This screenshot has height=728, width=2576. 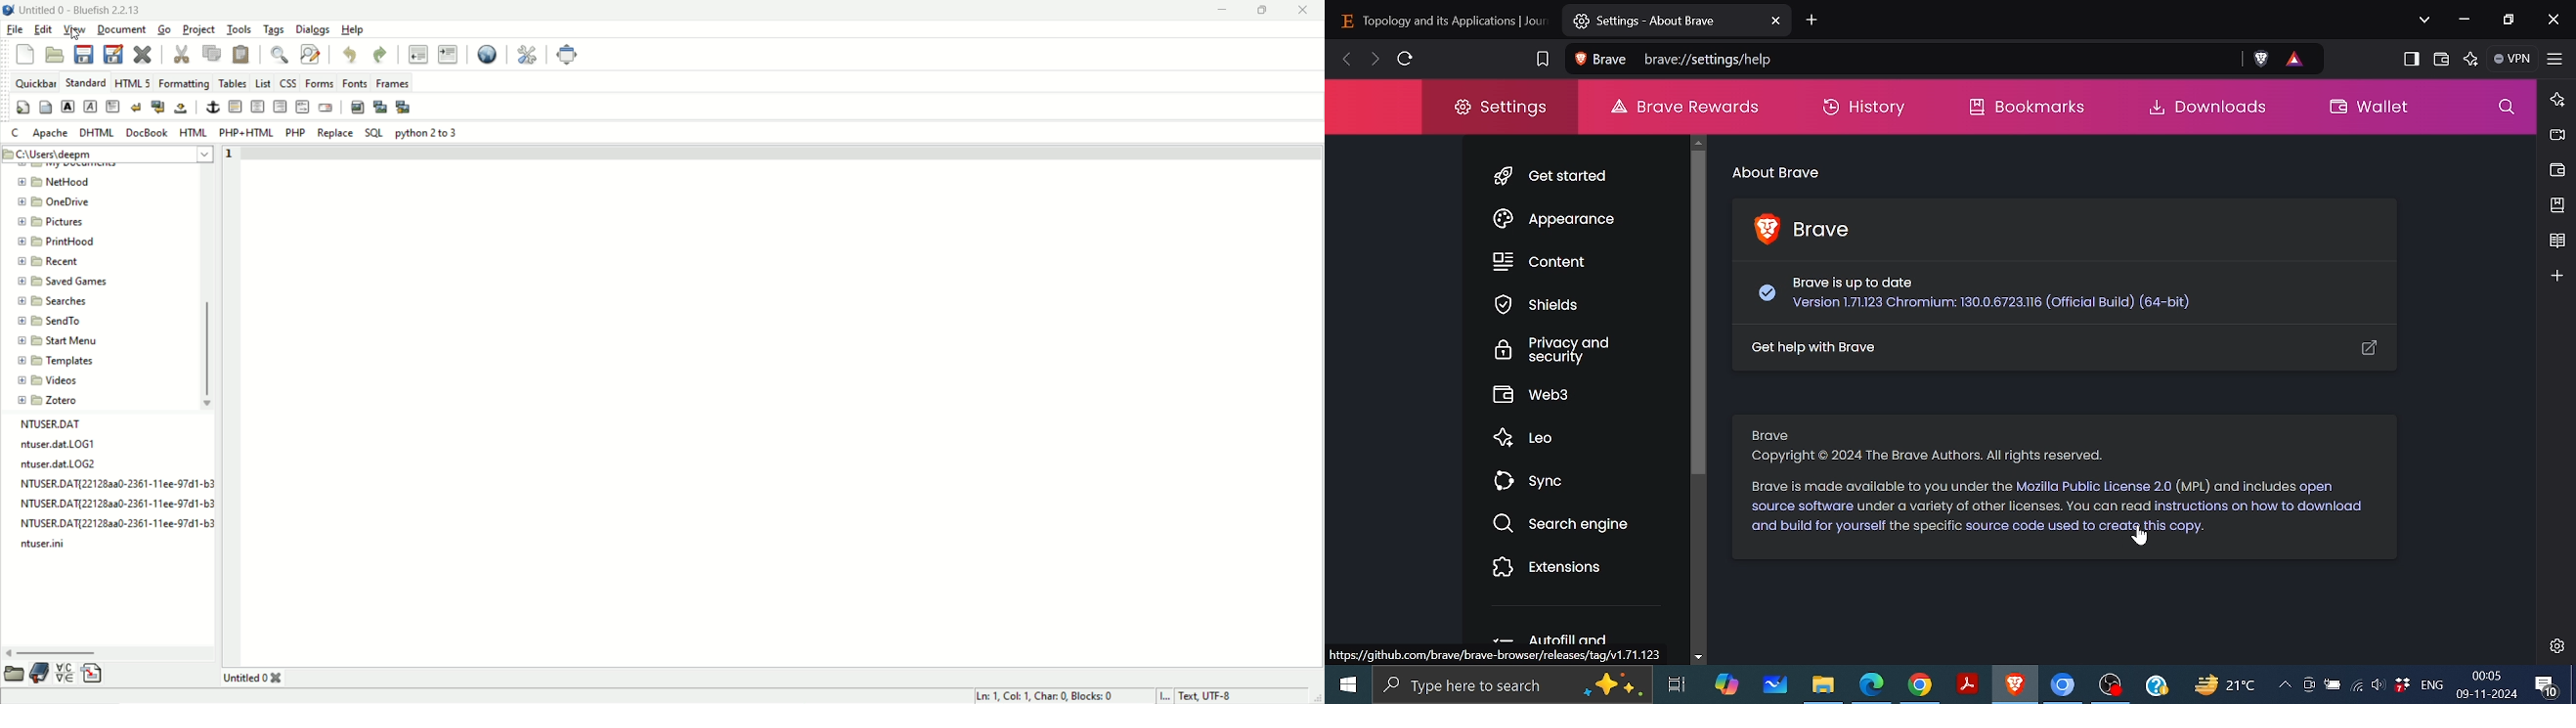 I want to click on maximize, so click(x=1266, y=10).